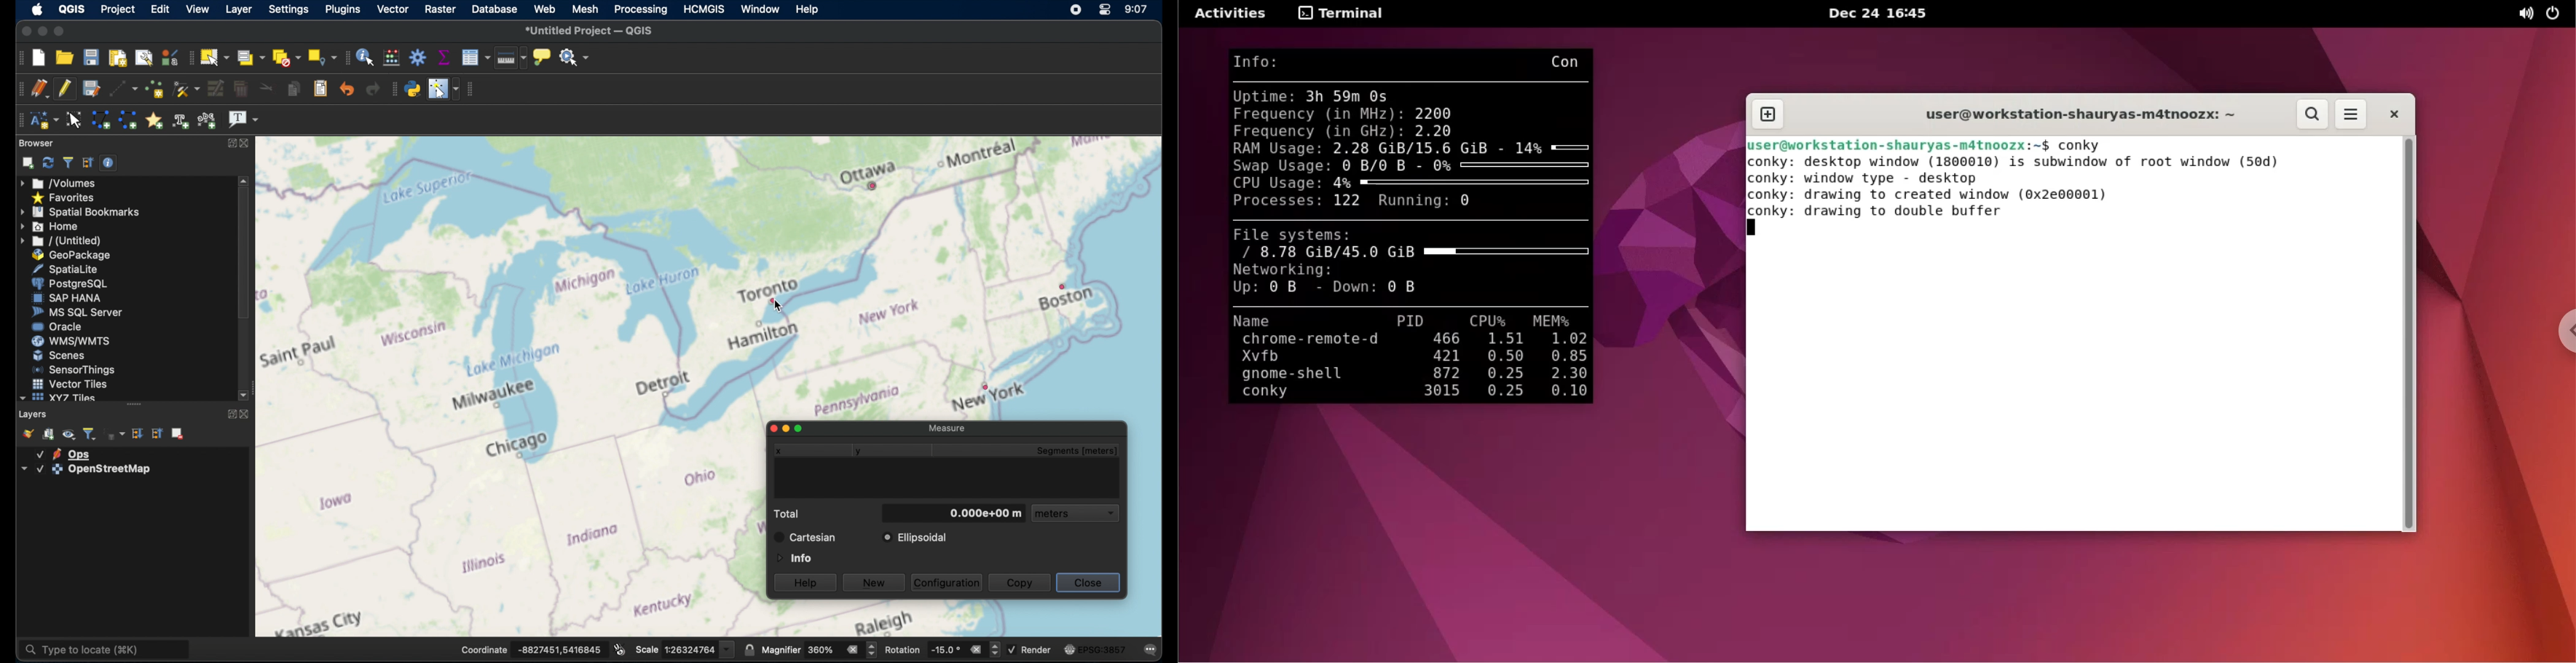  I want to click on ellipsoidal, so click(916, 538).